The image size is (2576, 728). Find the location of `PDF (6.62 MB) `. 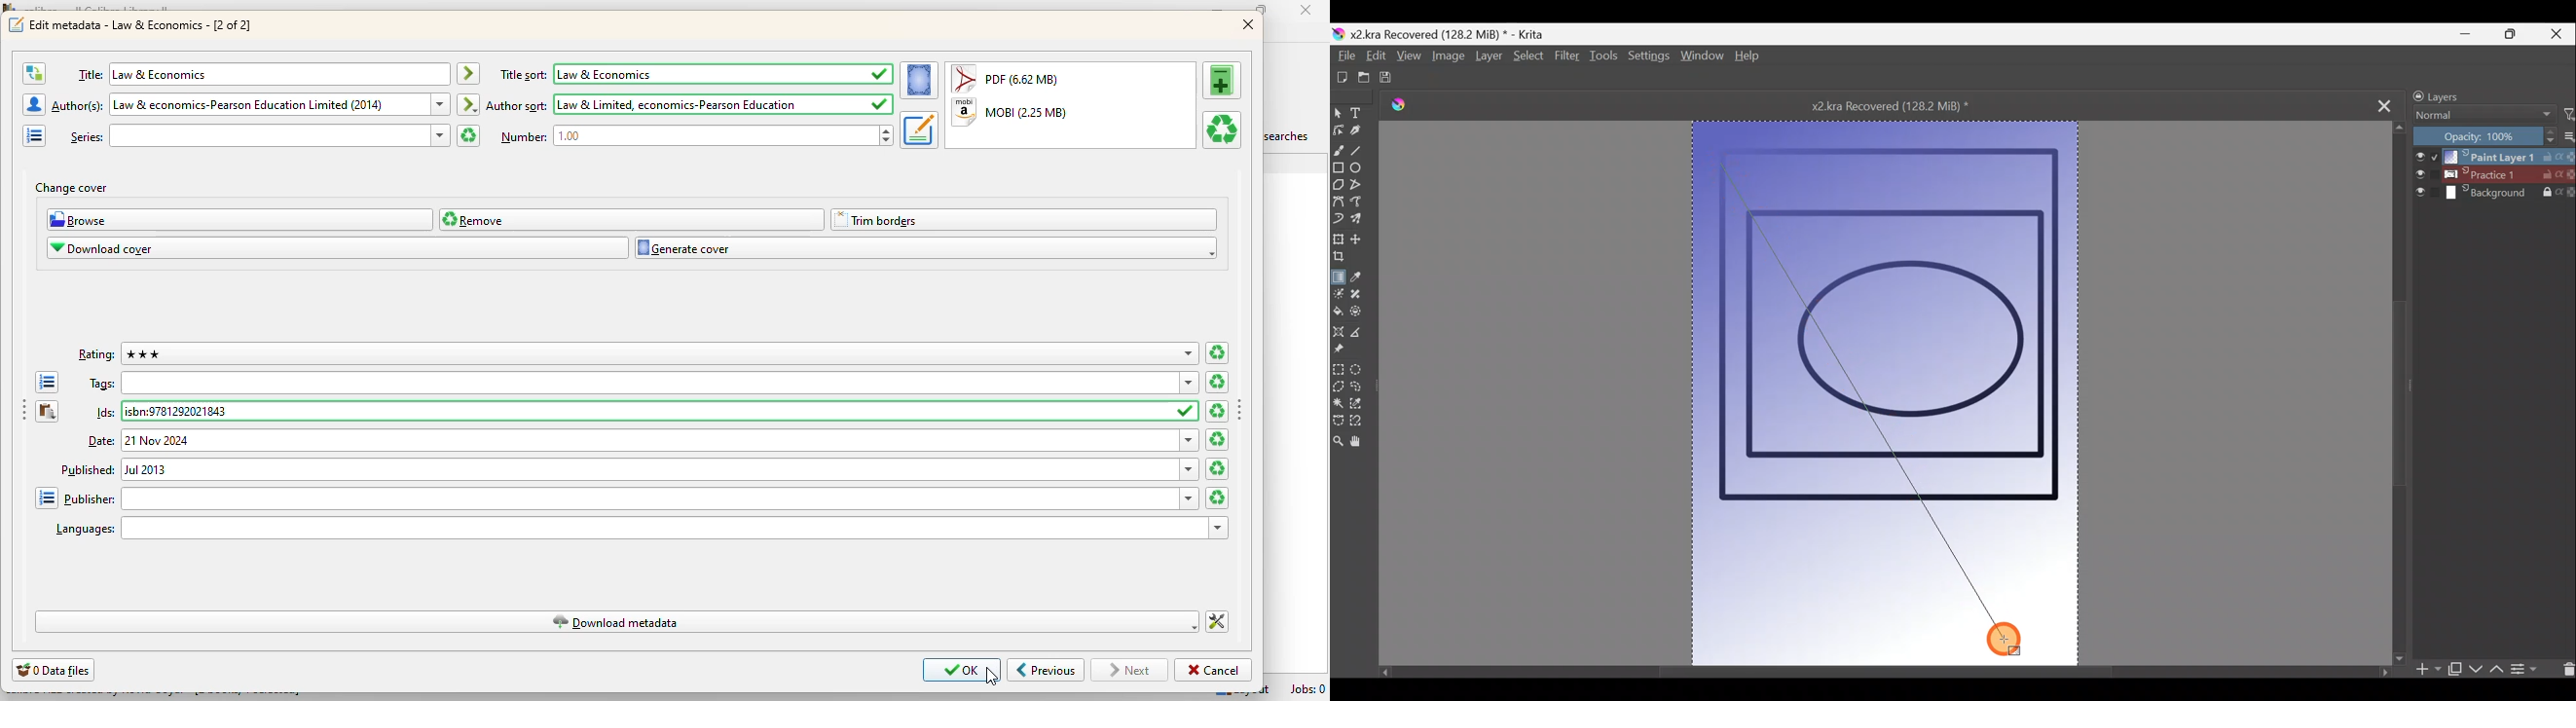

PDF (6.62 MB)  is located at coordinates (1009, 78).